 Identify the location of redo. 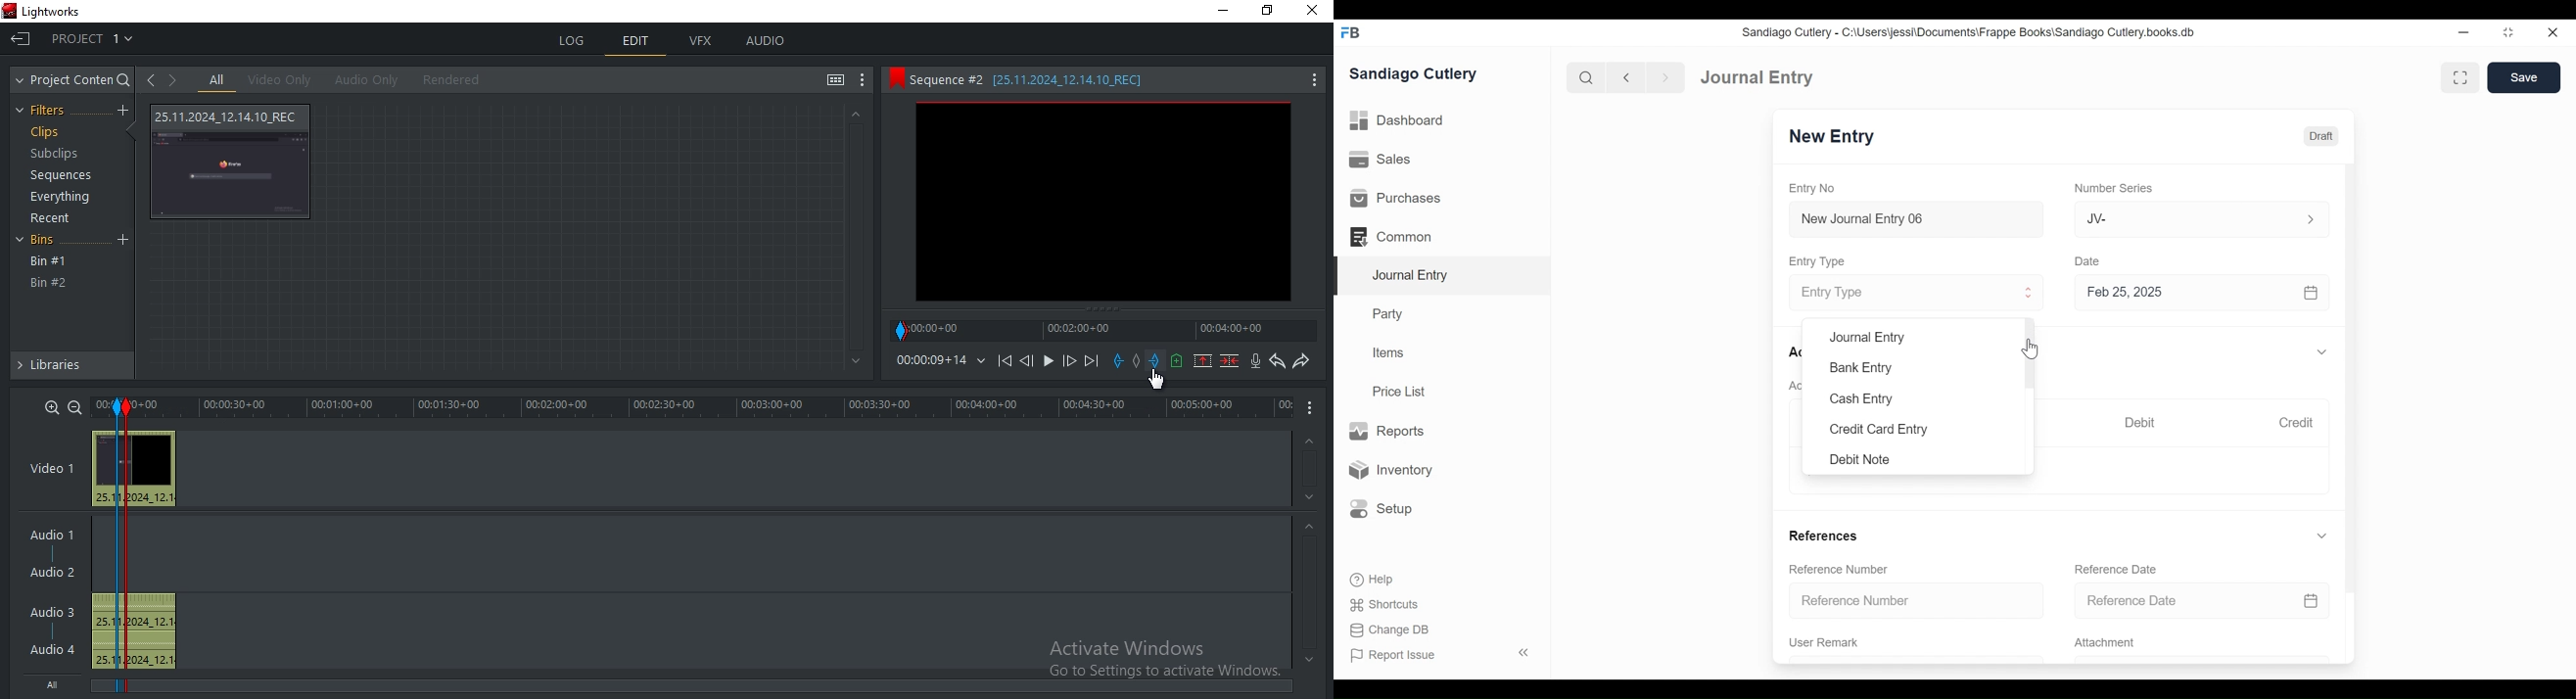
(1301, 362).